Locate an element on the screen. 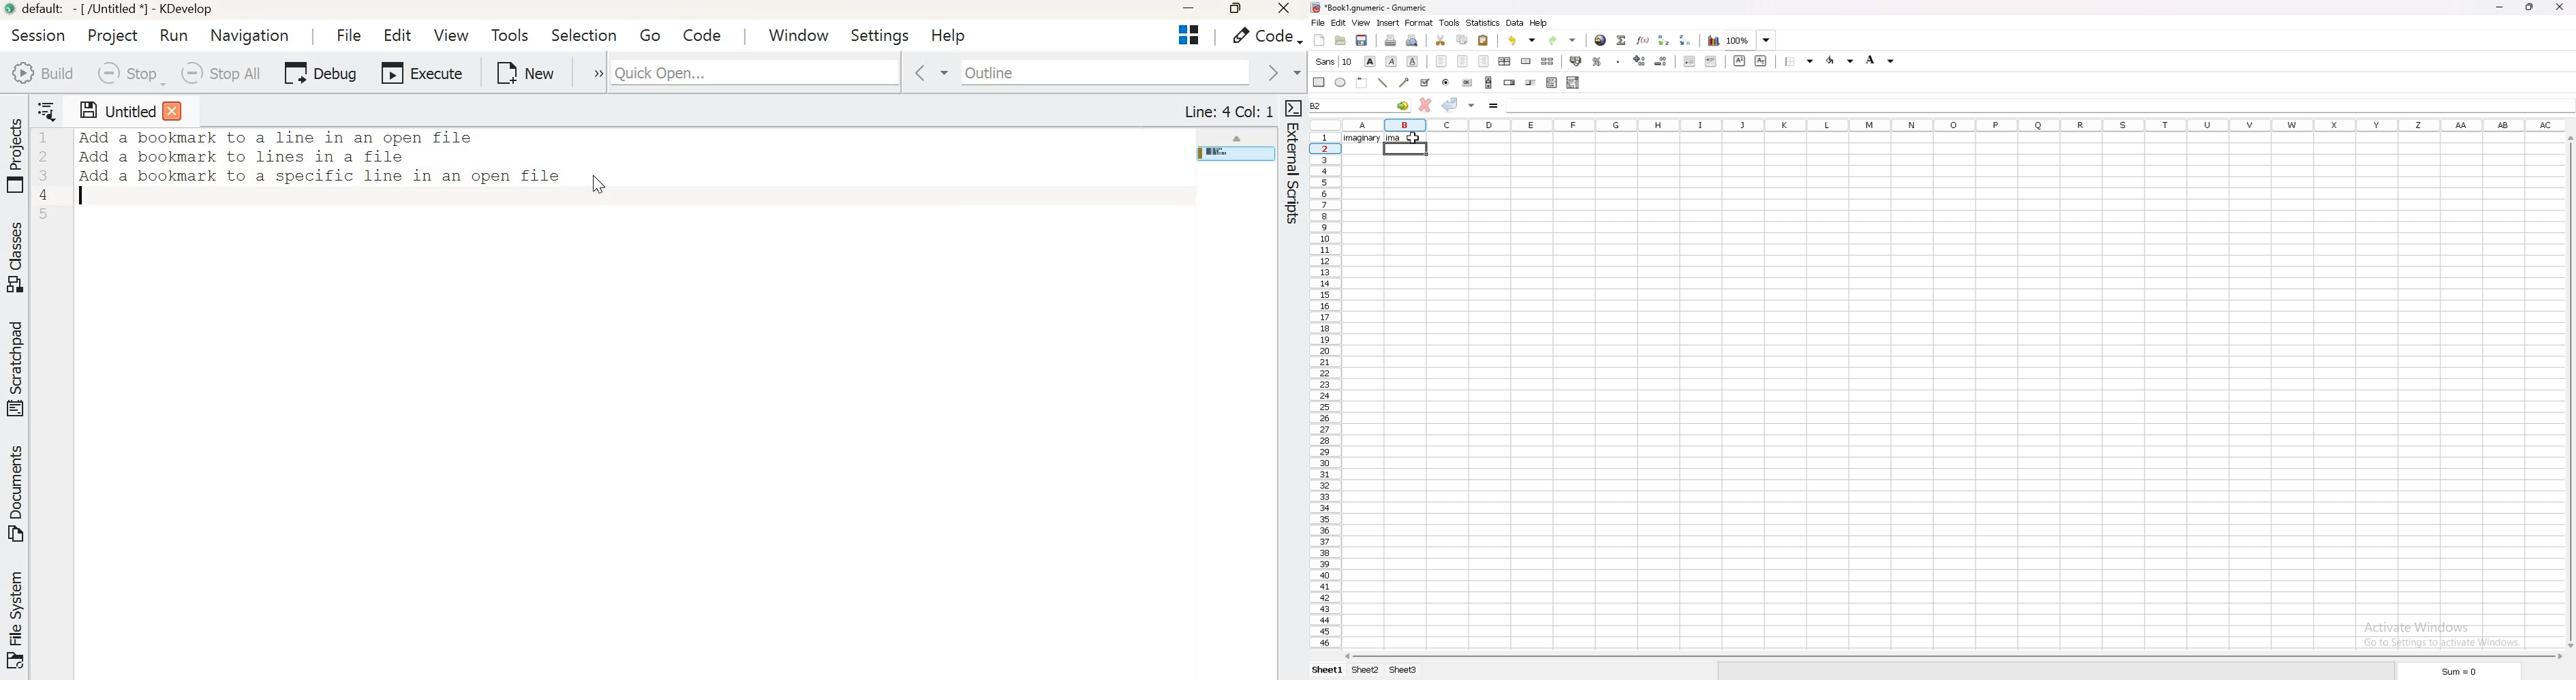 The image size is (2576, 700). bold is located at coordinates (1371, 61).